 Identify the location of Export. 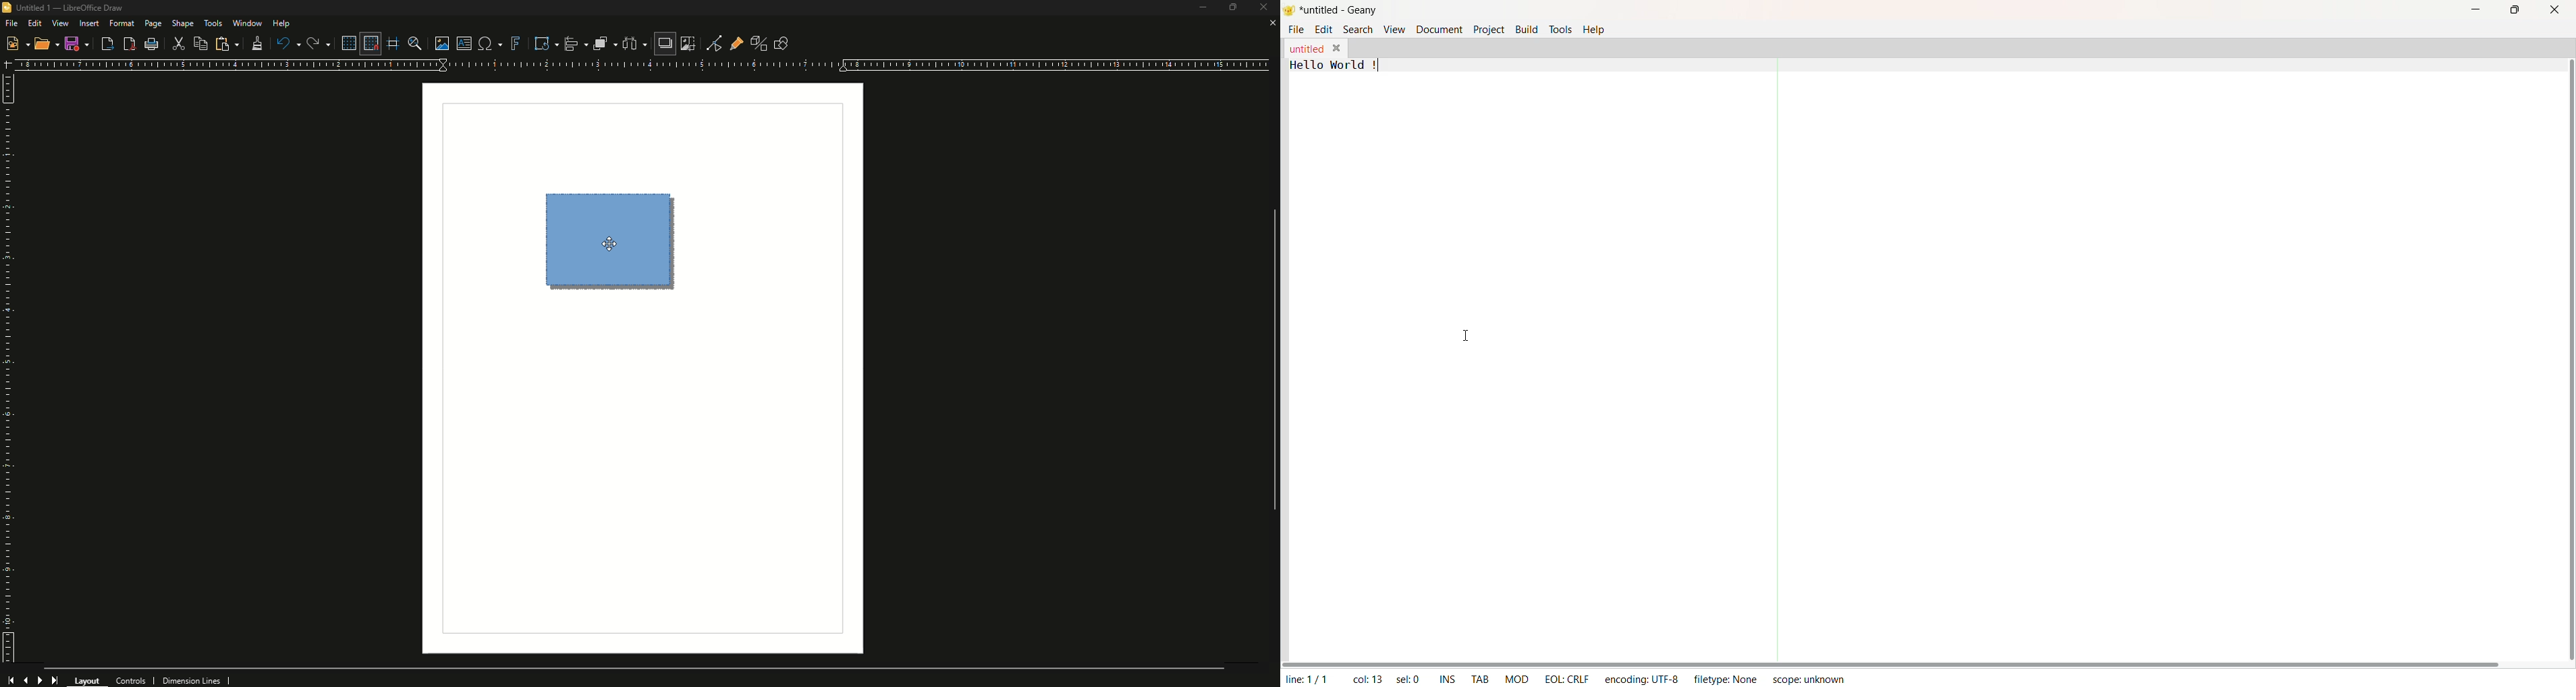
(107, 45).